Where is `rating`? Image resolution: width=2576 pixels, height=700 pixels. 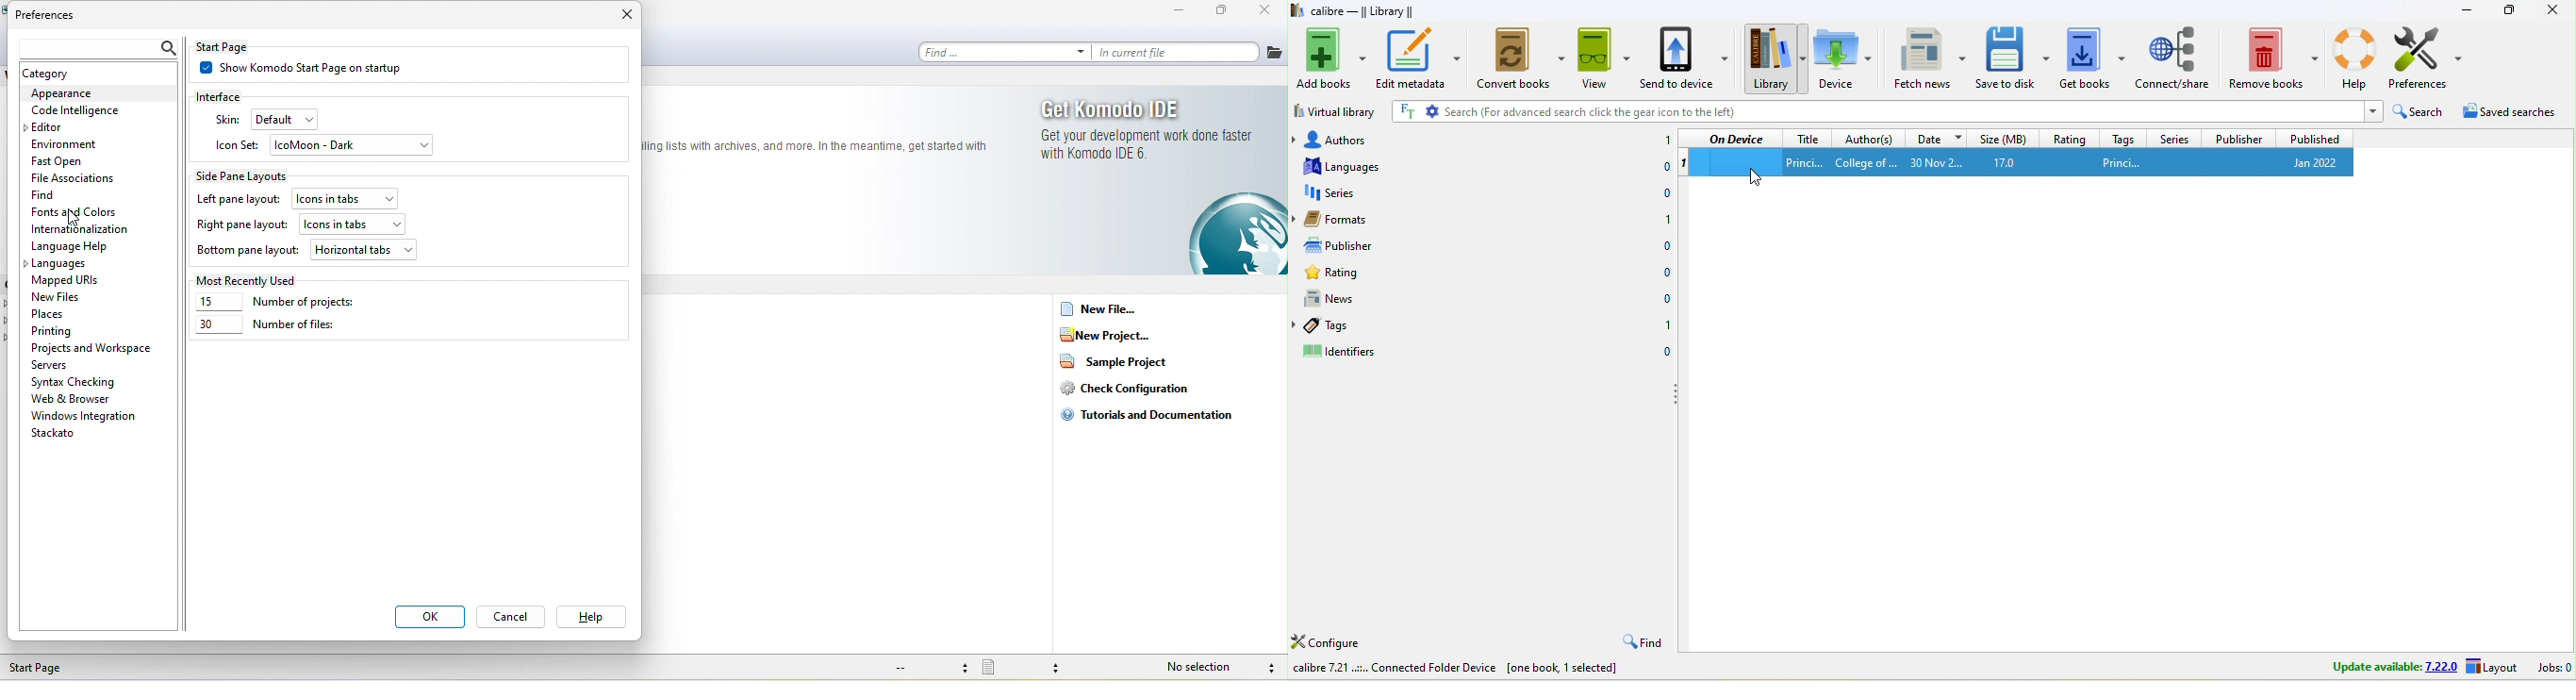 rating is located at coordinates (2069, 138).